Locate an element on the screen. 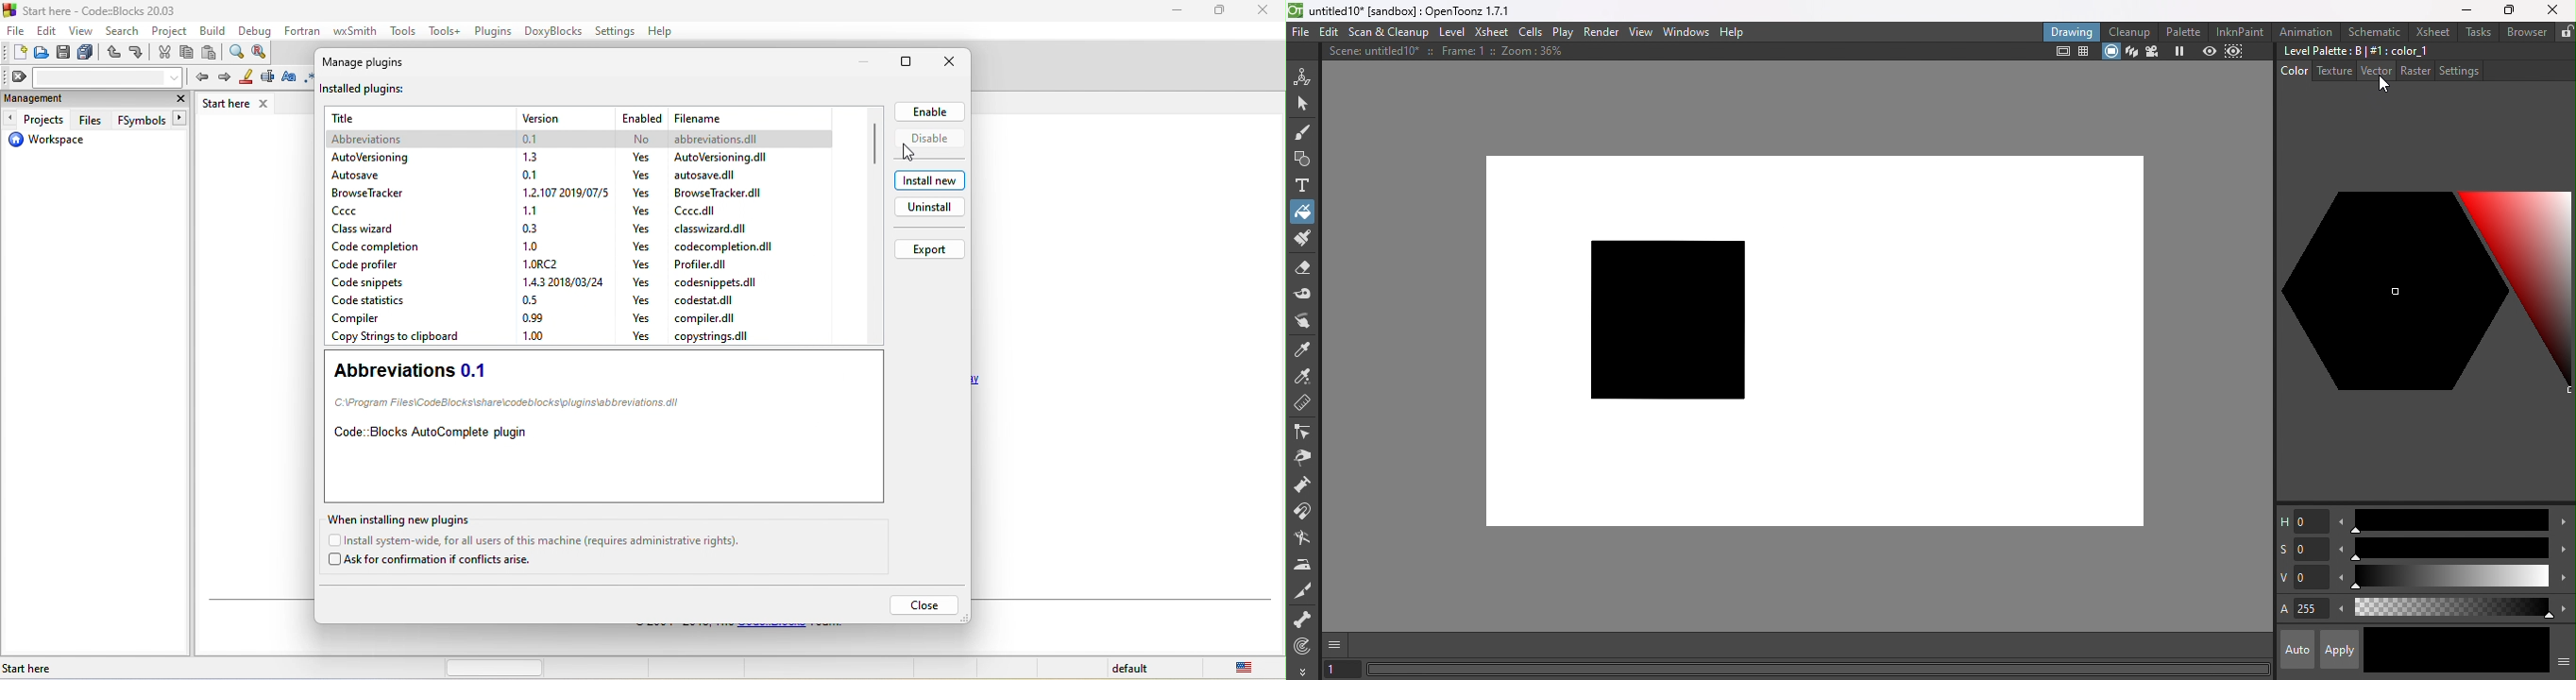 The height and width of the screenshot is (700, 2576). code statistics is located at coordinates (384, 300).